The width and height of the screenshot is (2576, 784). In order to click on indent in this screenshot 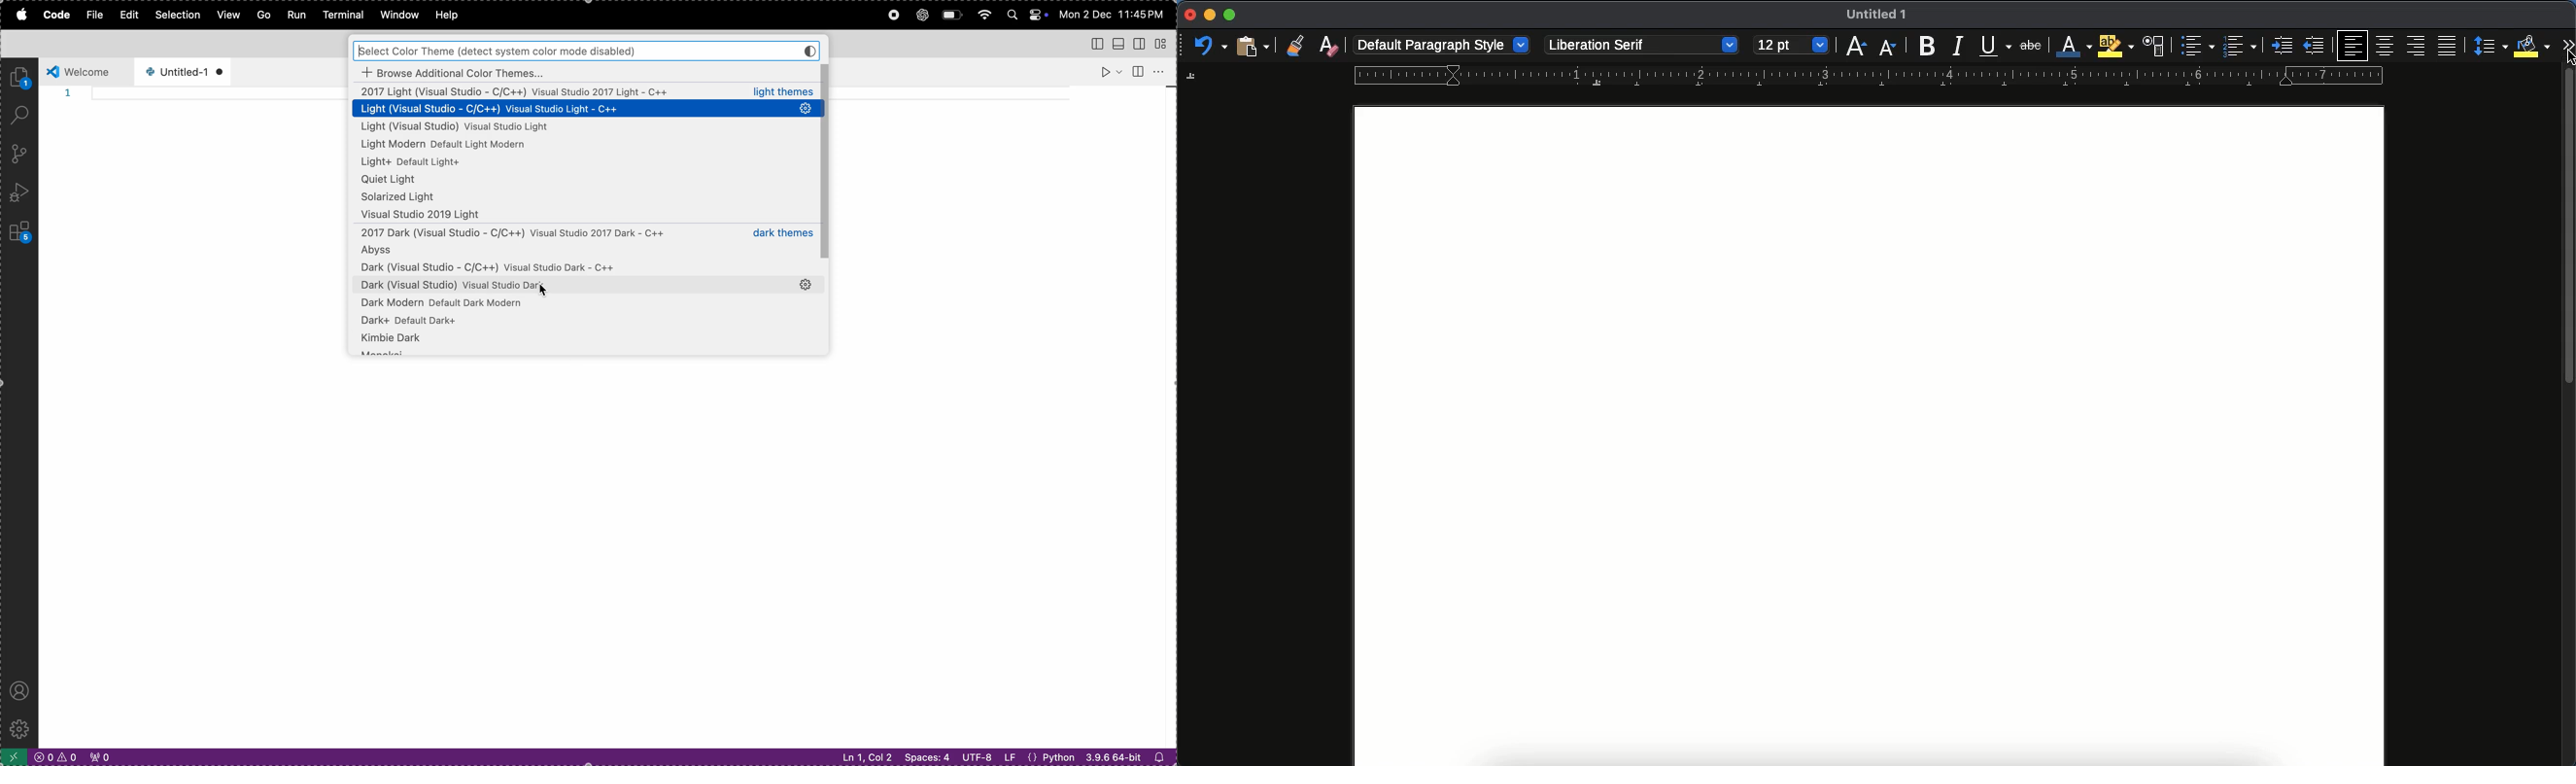, I will do `click(2284, 46)`.